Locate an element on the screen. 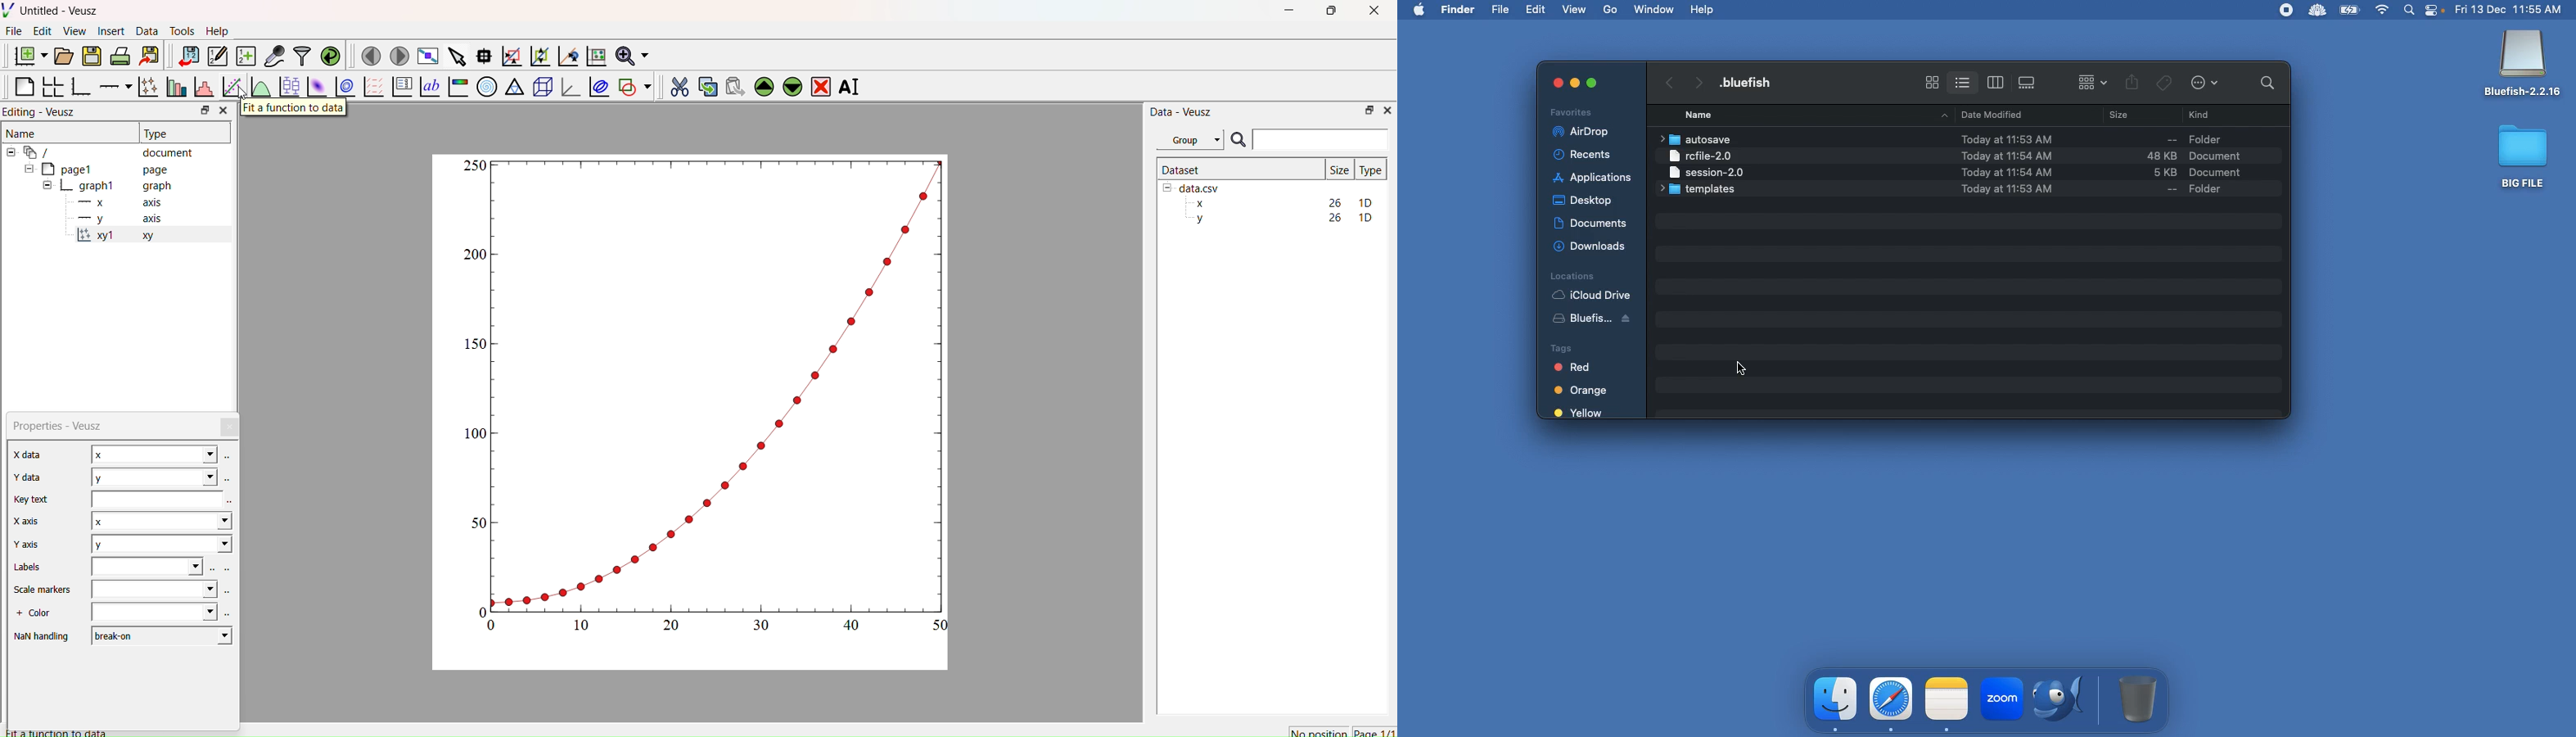 The image size is (2576, 756). Graph is located at coordinates (708, 395).